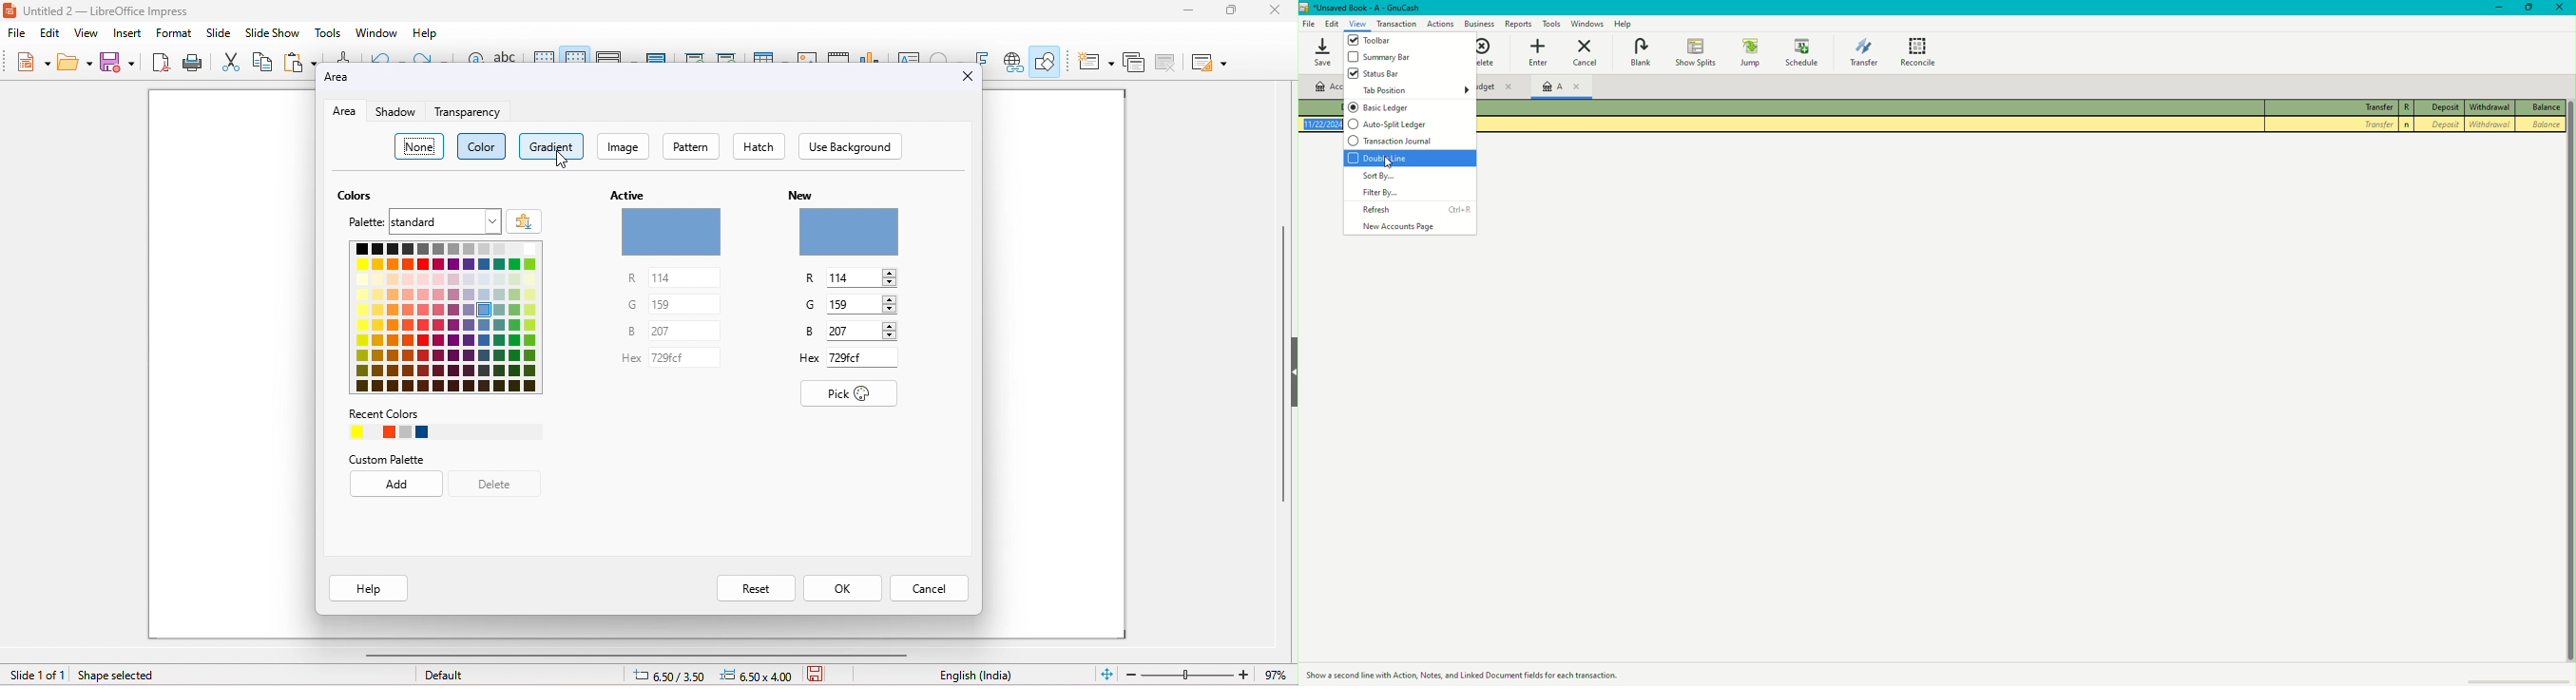  What do you see at coordinates (396, 486) in the screenshot?
I see `dd` at bounding box center [396, 486].